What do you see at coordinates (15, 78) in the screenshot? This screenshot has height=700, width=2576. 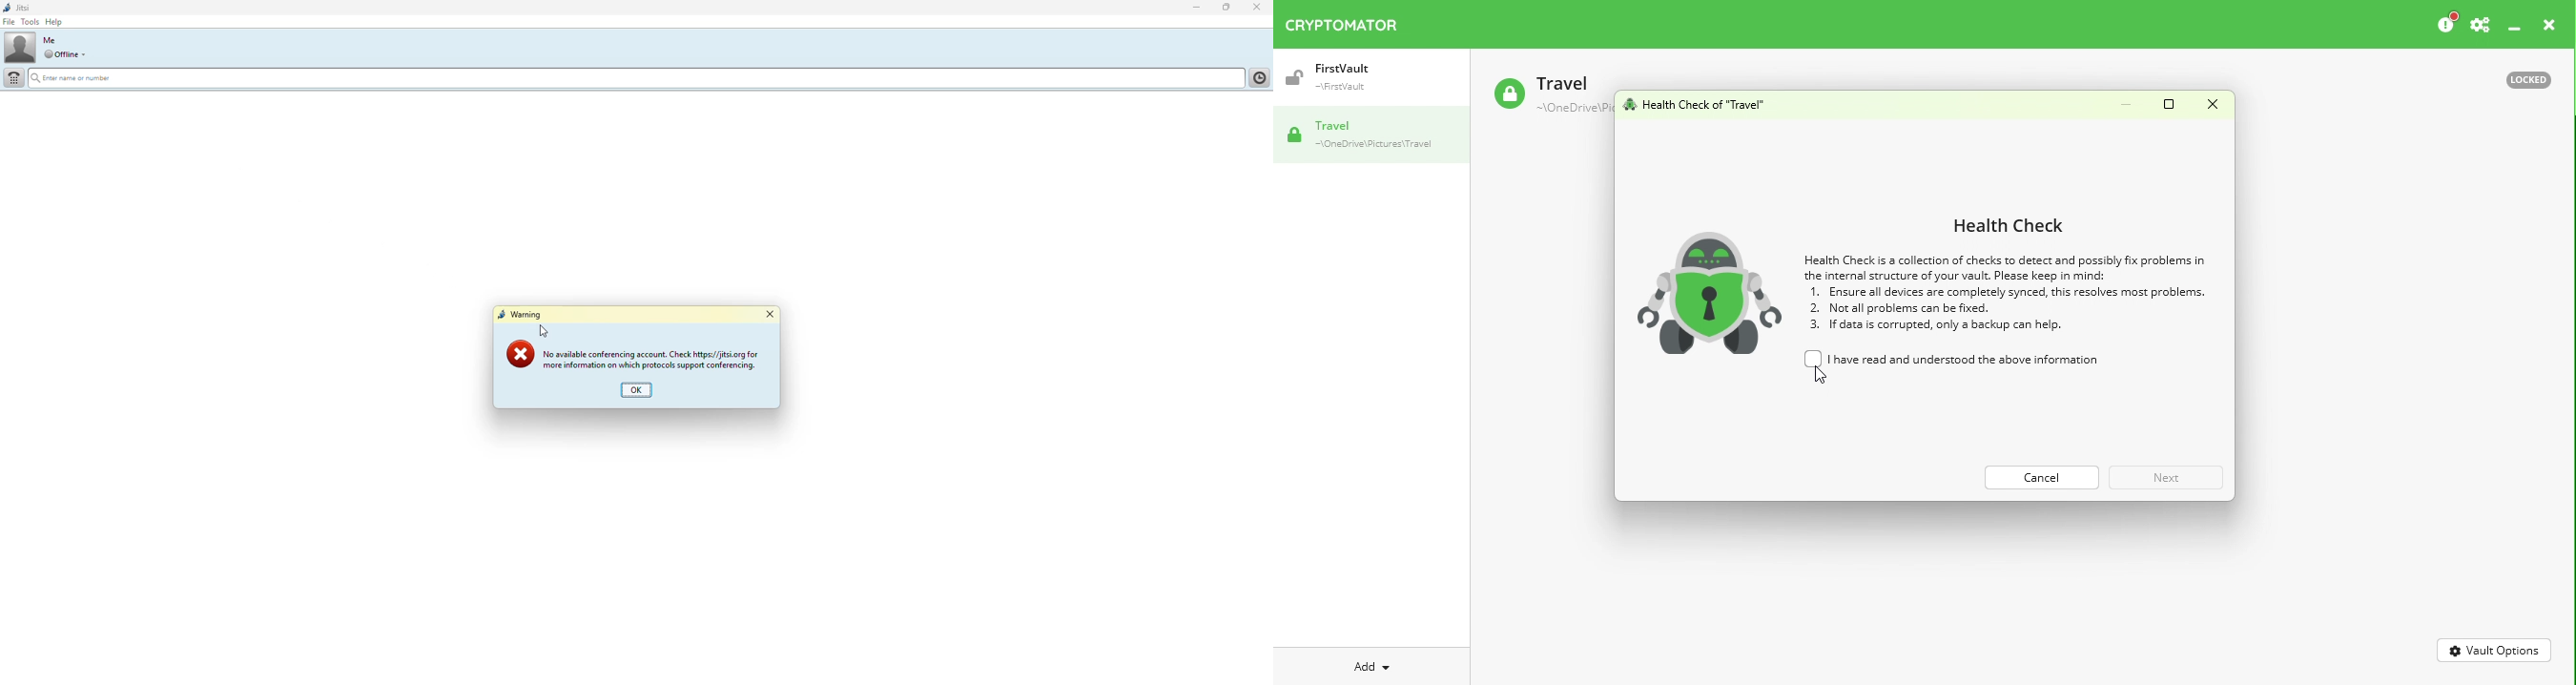 I see `dialpad` at bounding box center [15, 78].